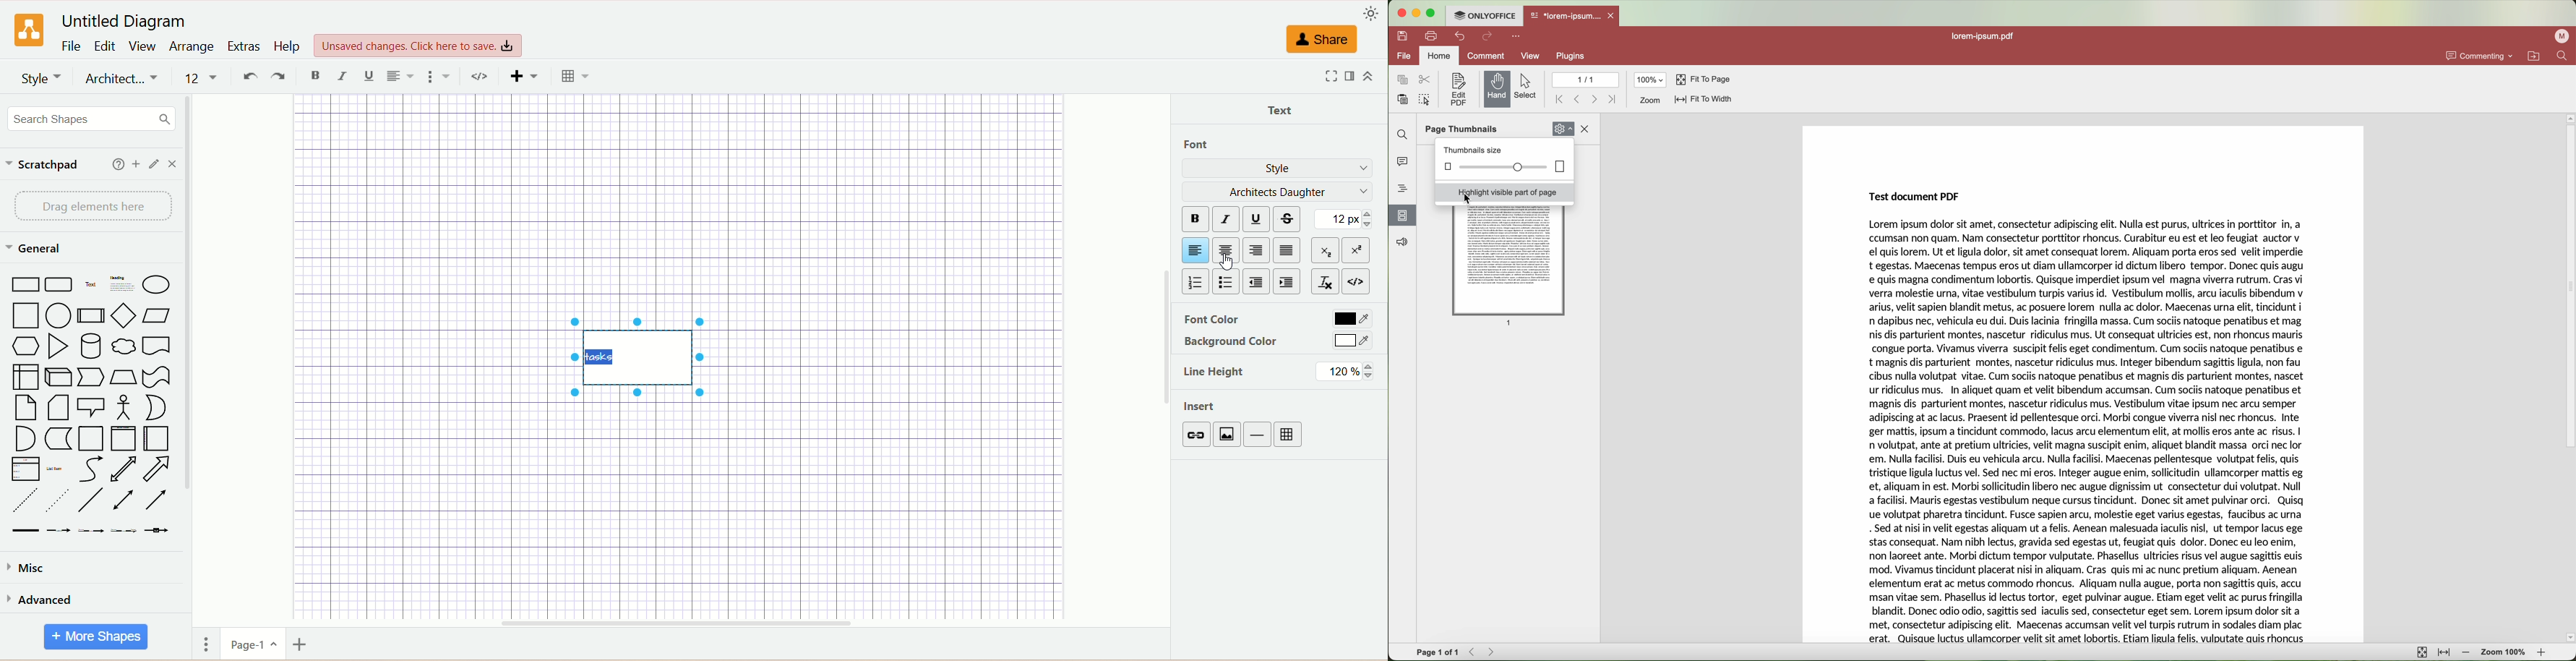  Describe the element at coordinates (1399, 99) in the screenshot. I see `paste` at that location.